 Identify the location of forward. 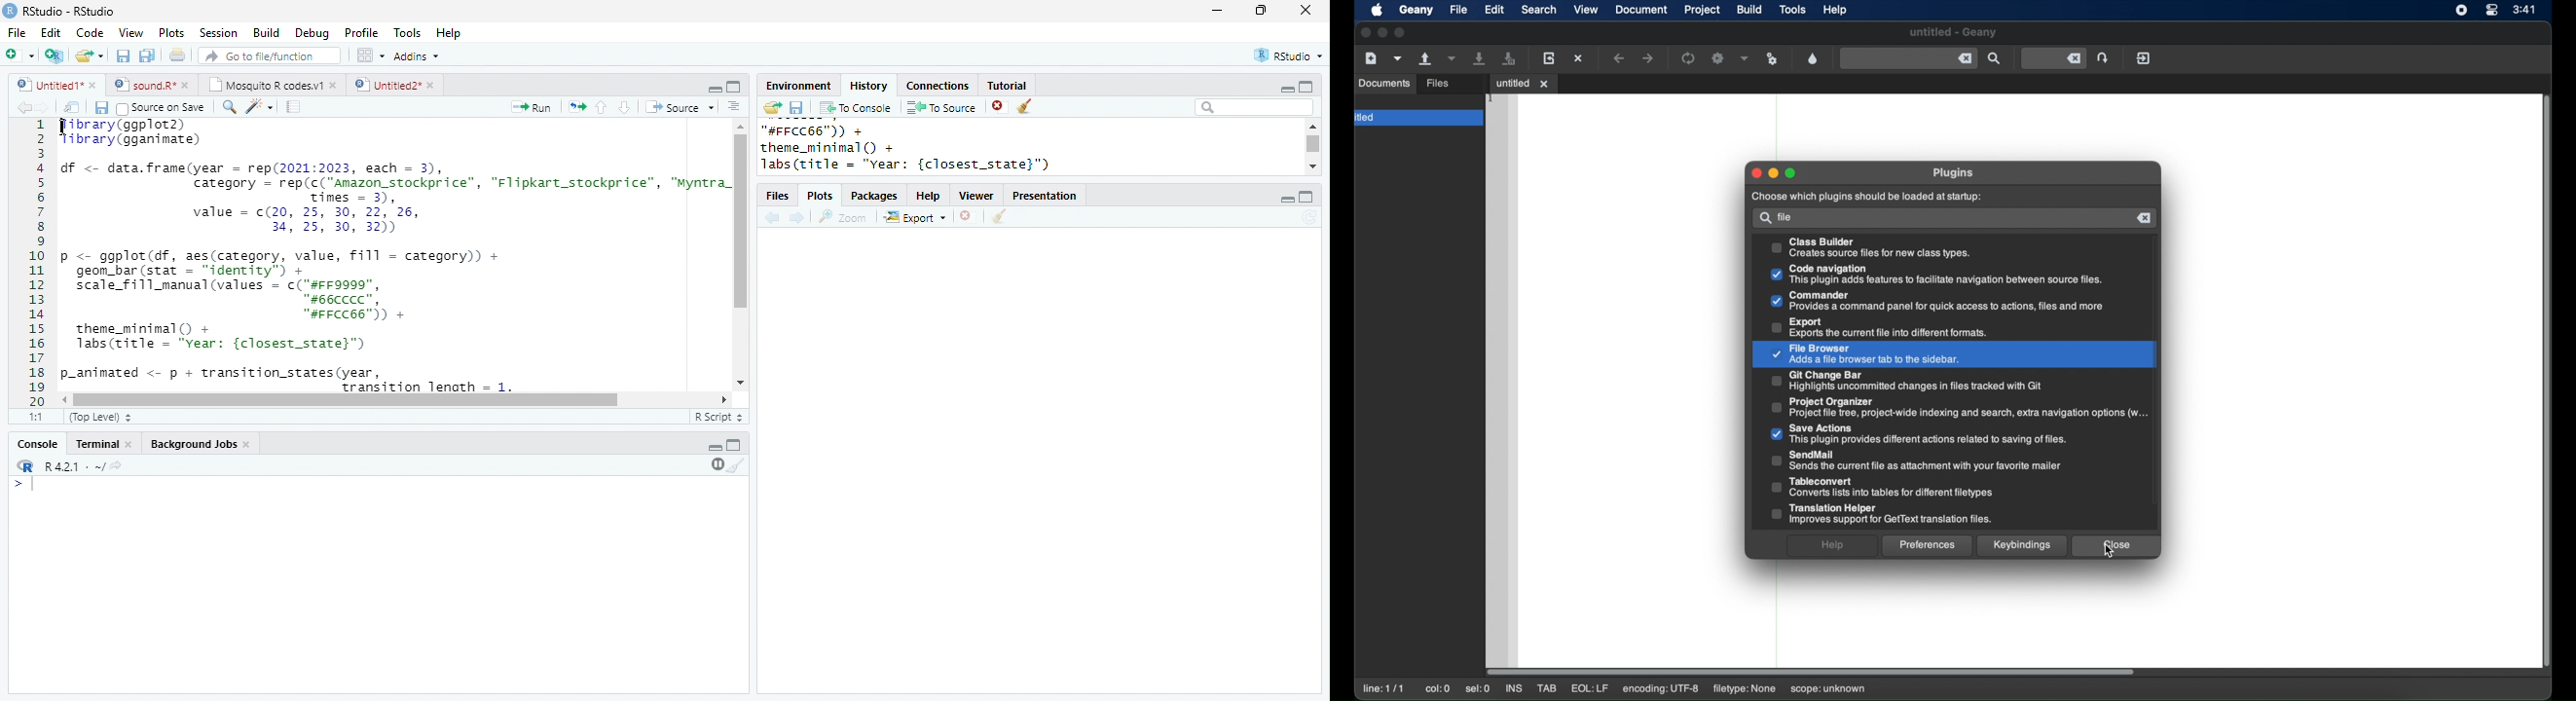
(41, 107).